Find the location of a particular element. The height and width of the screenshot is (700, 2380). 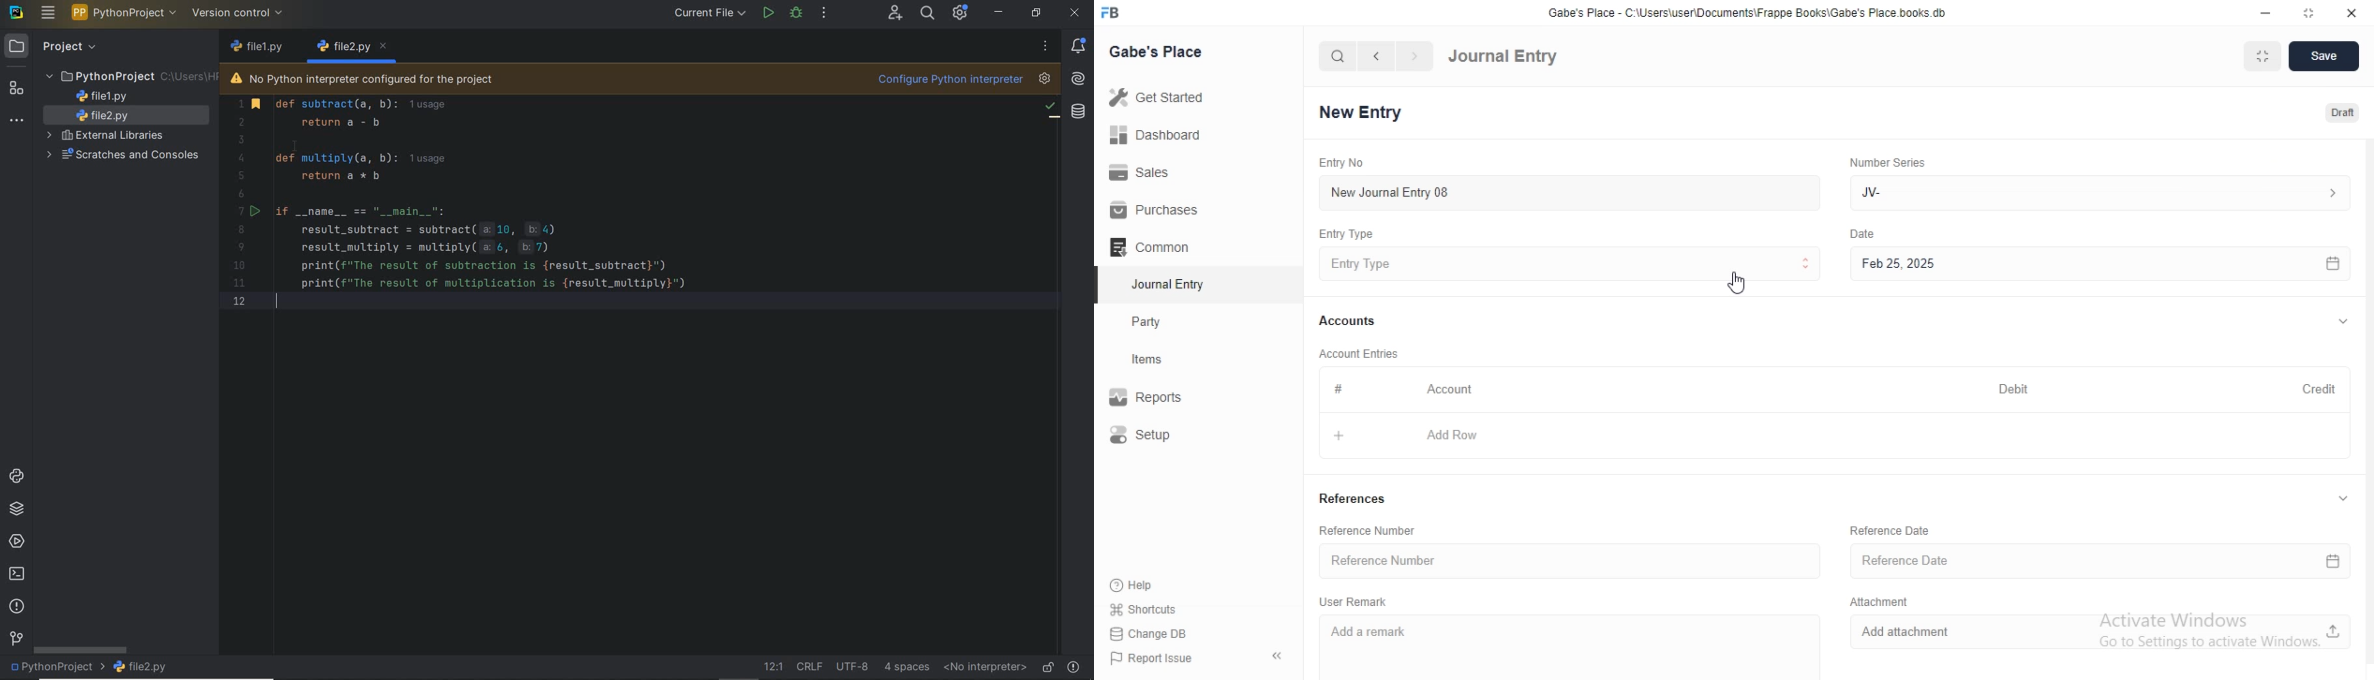

search is located at coordinates (1338, 57).